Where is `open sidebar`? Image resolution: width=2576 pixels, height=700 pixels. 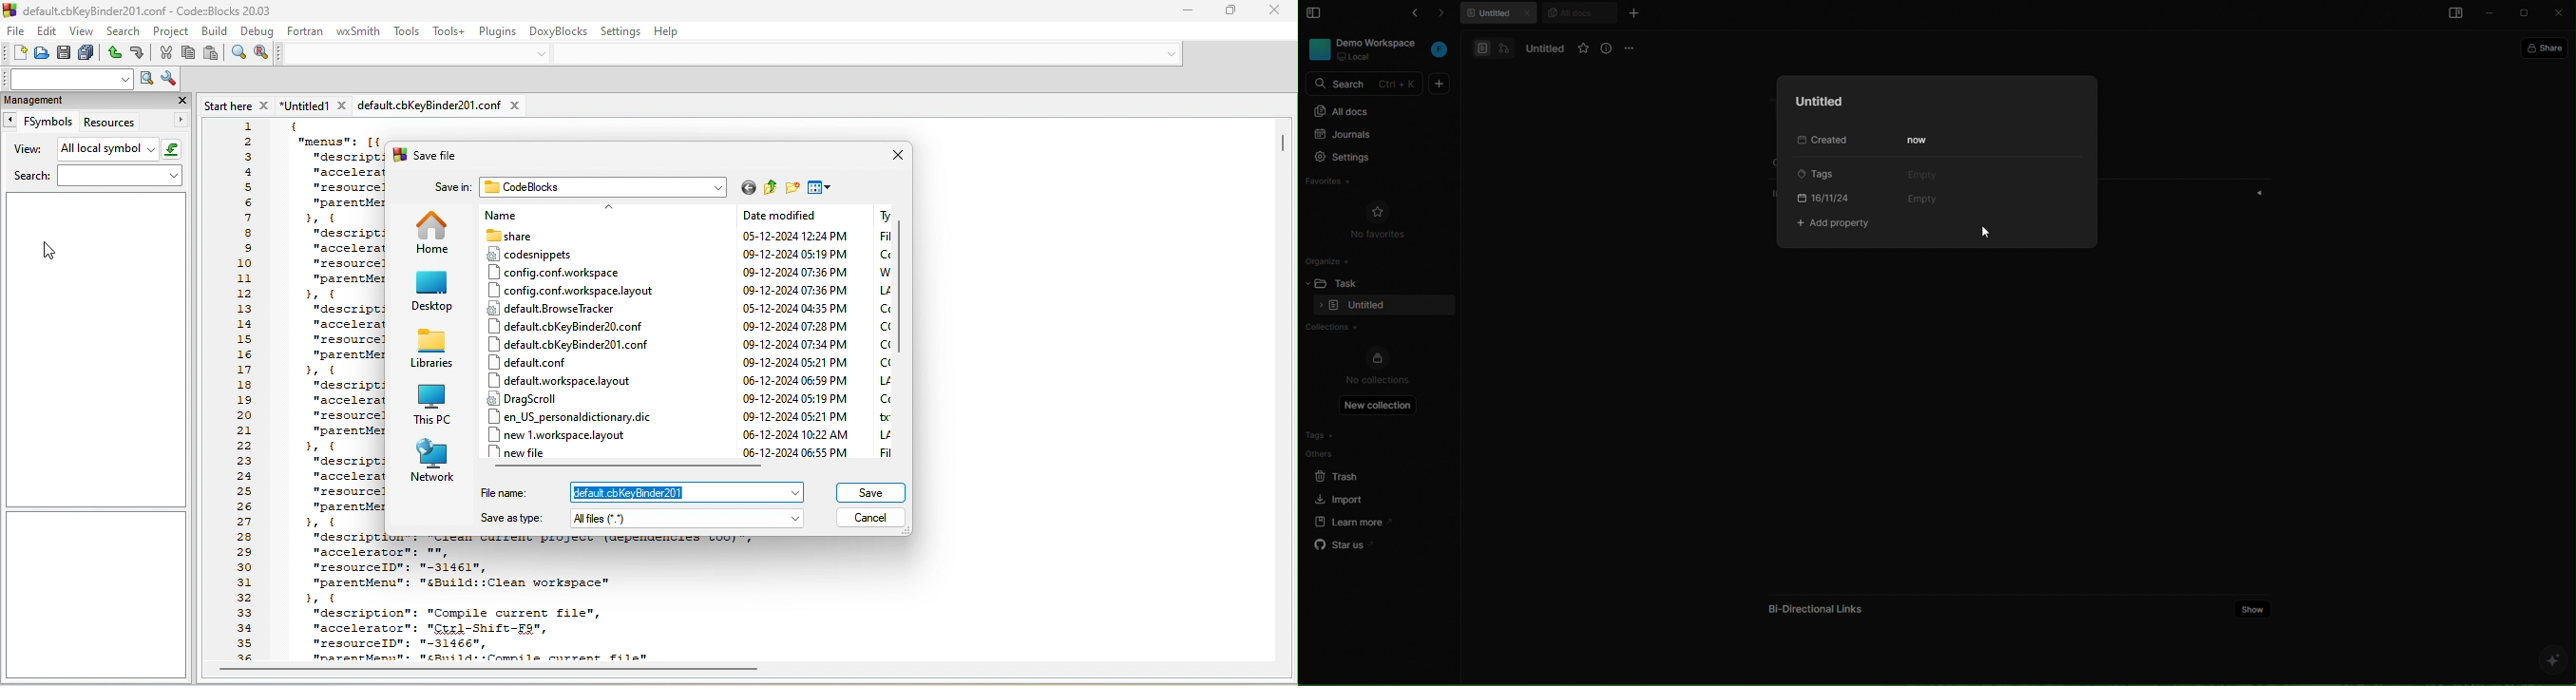
open sidebar is located at coordinates (2453, 15).